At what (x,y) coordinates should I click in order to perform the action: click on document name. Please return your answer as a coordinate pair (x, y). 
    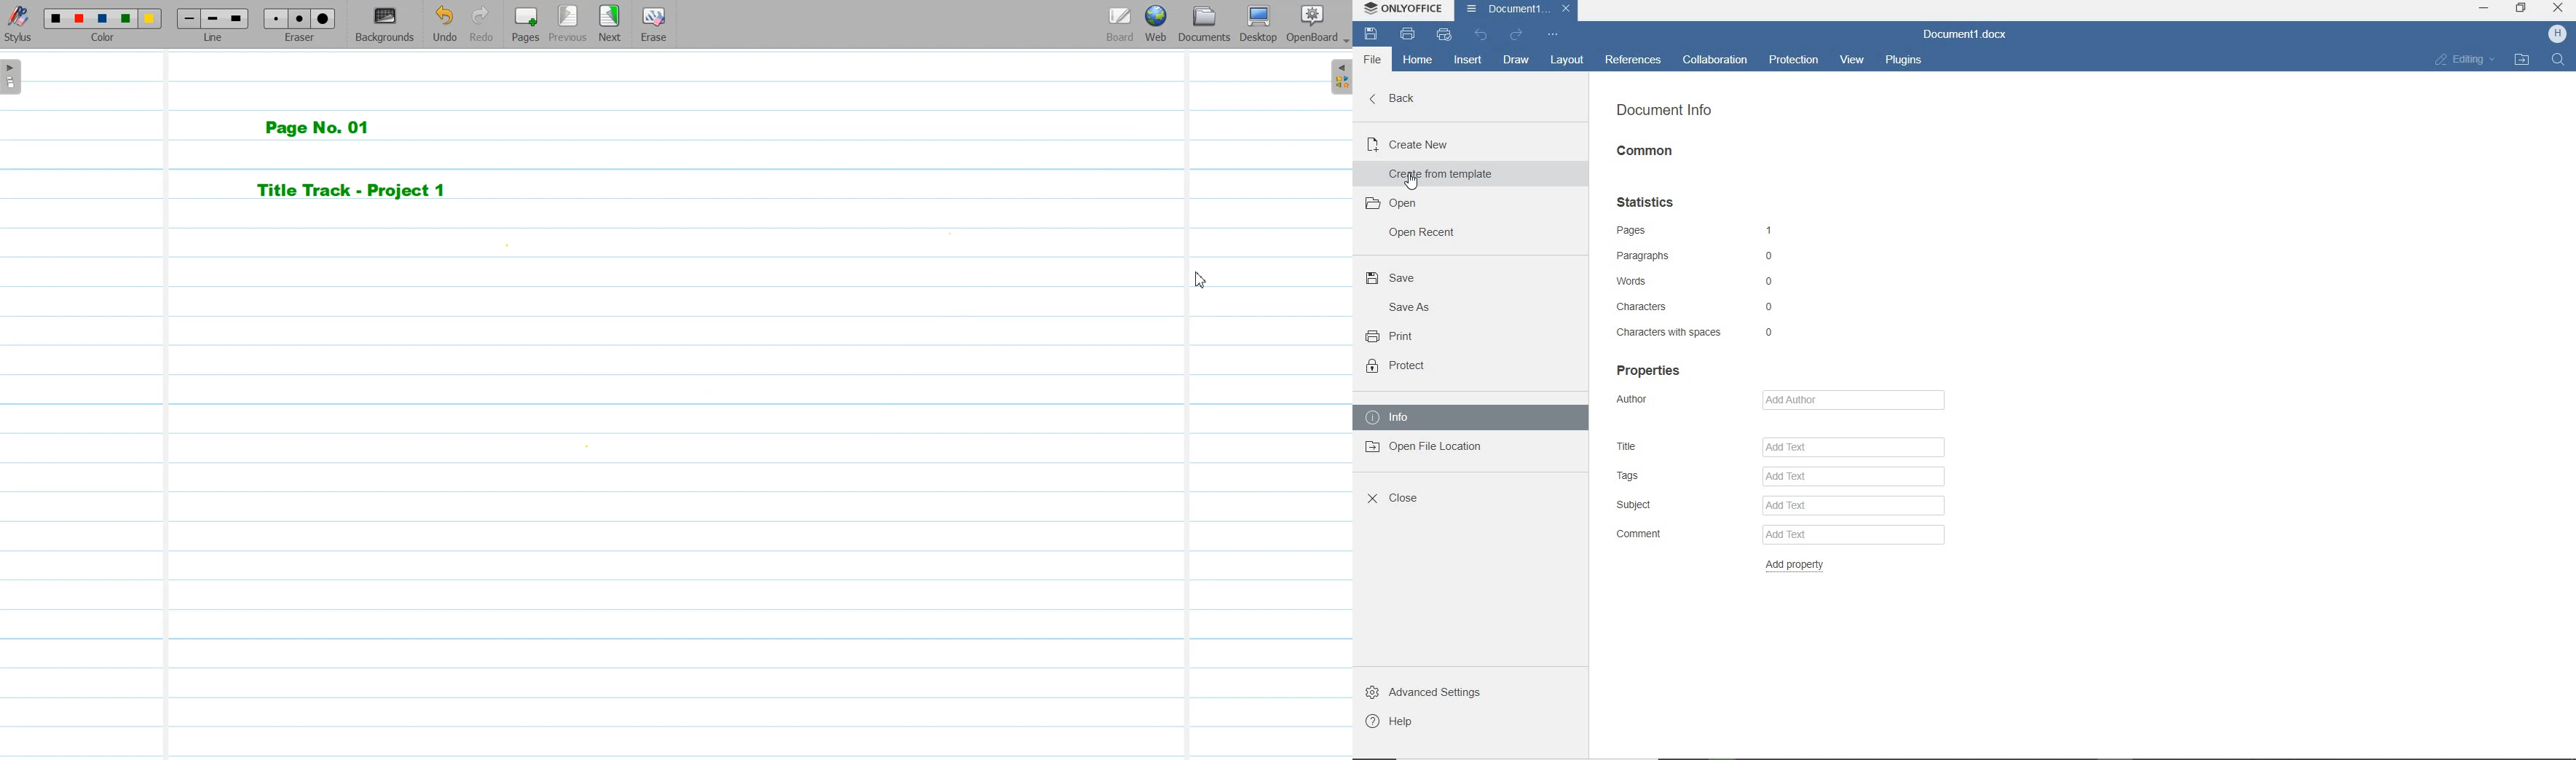
    Looking at the image, I should click on (1965, 34).